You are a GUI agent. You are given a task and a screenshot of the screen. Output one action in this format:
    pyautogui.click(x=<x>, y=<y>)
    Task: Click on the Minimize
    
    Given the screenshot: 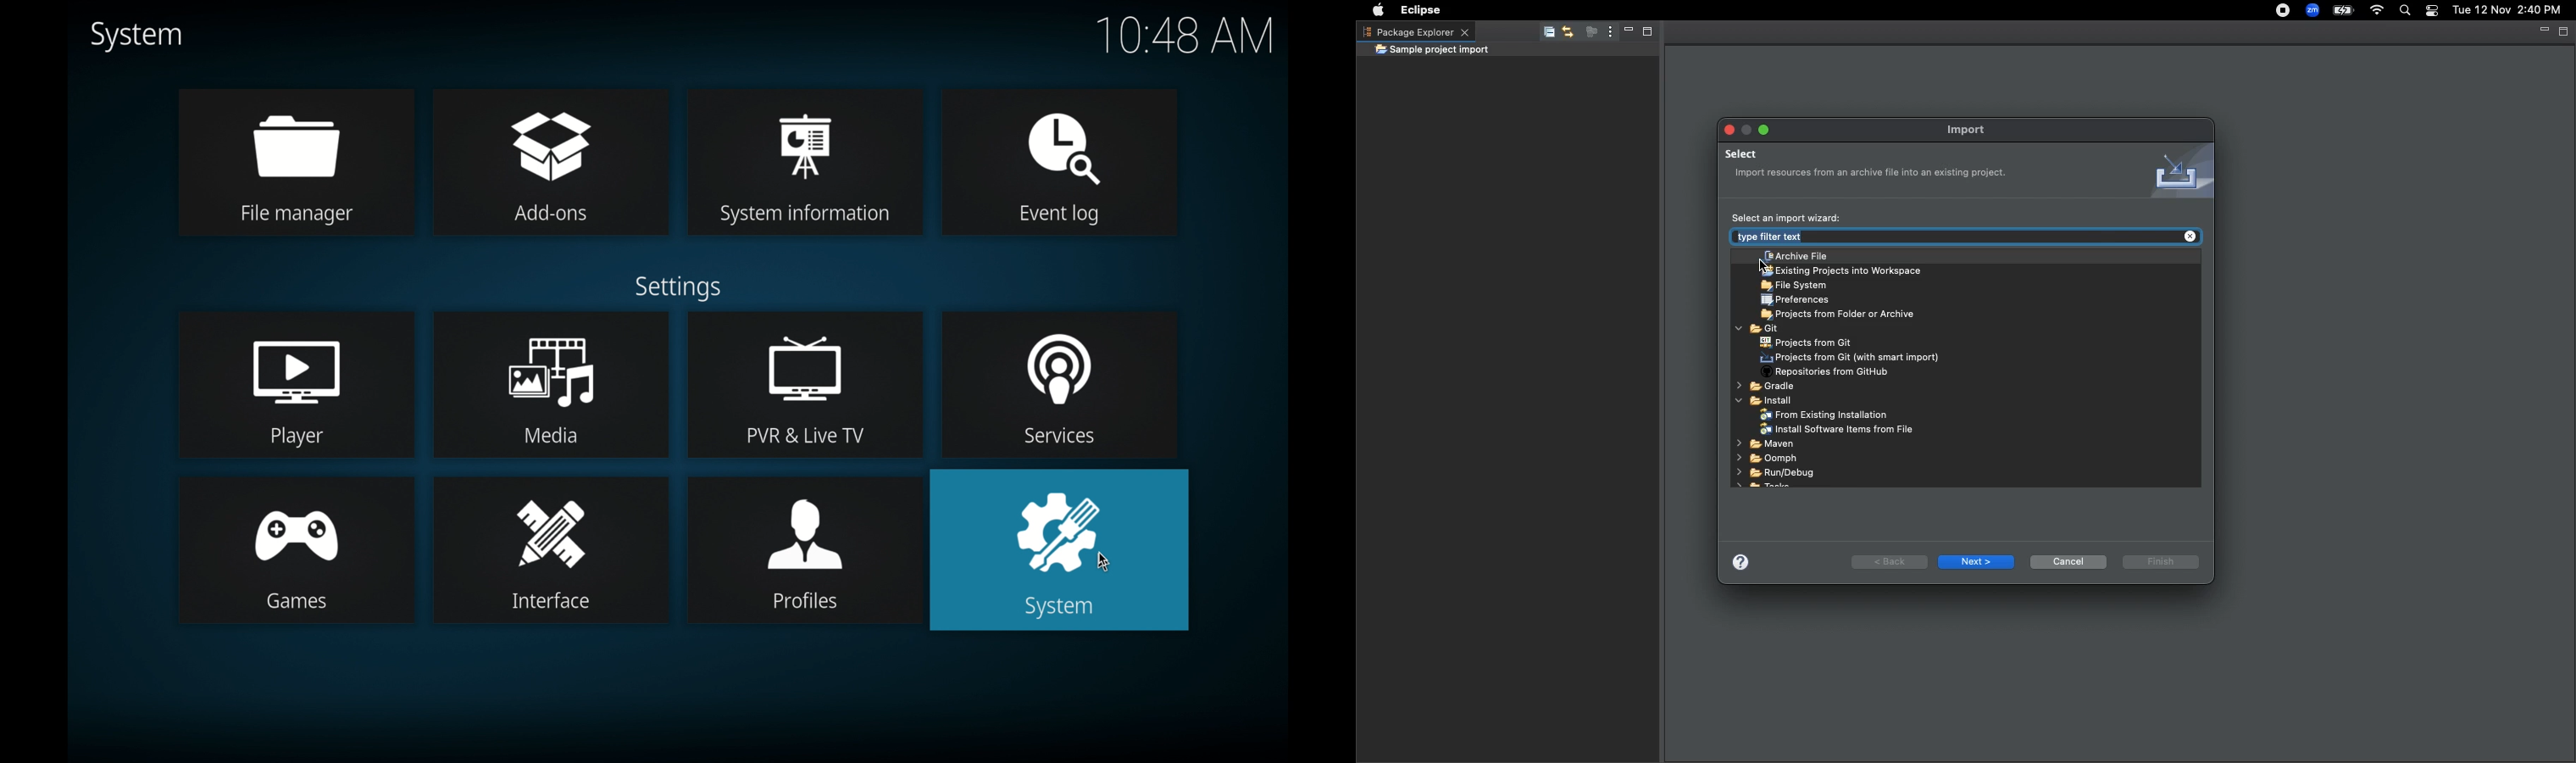 What is the action you would take?
    pyautogui.click(x=1746, y=129)
    